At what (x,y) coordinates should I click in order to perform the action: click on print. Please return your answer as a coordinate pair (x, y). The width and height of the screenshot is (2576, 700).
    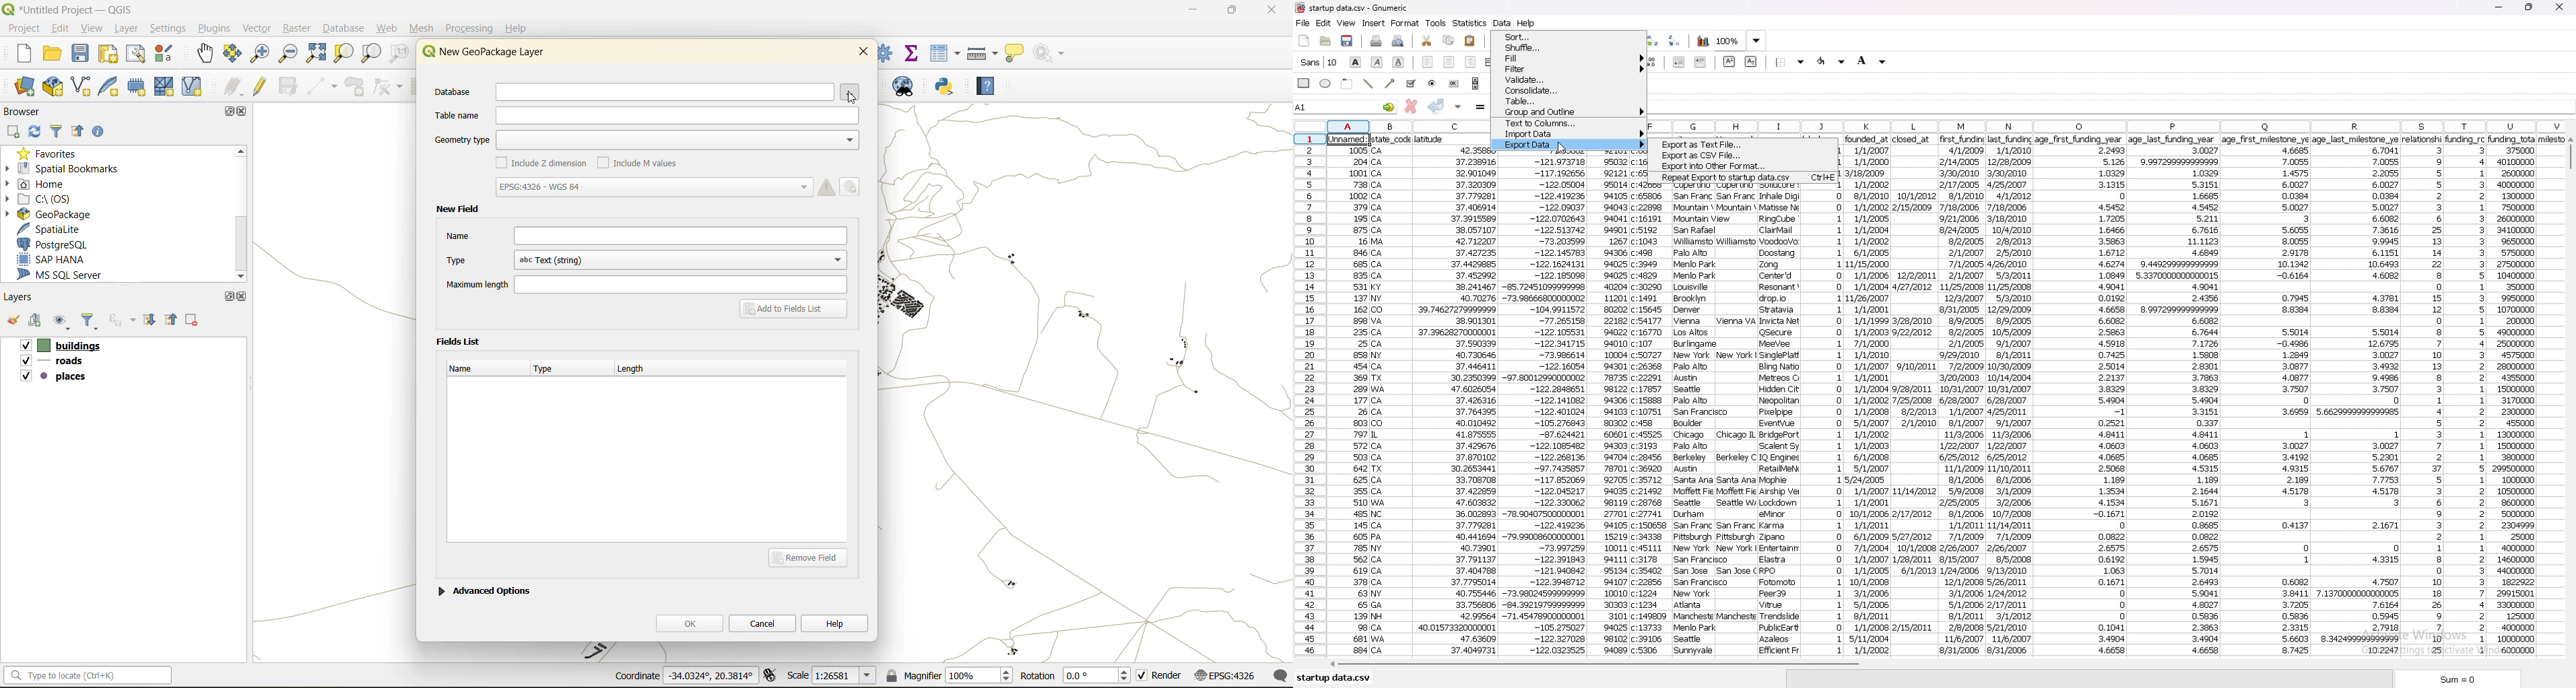
    Looking at the image, I should click on (1375, 41).